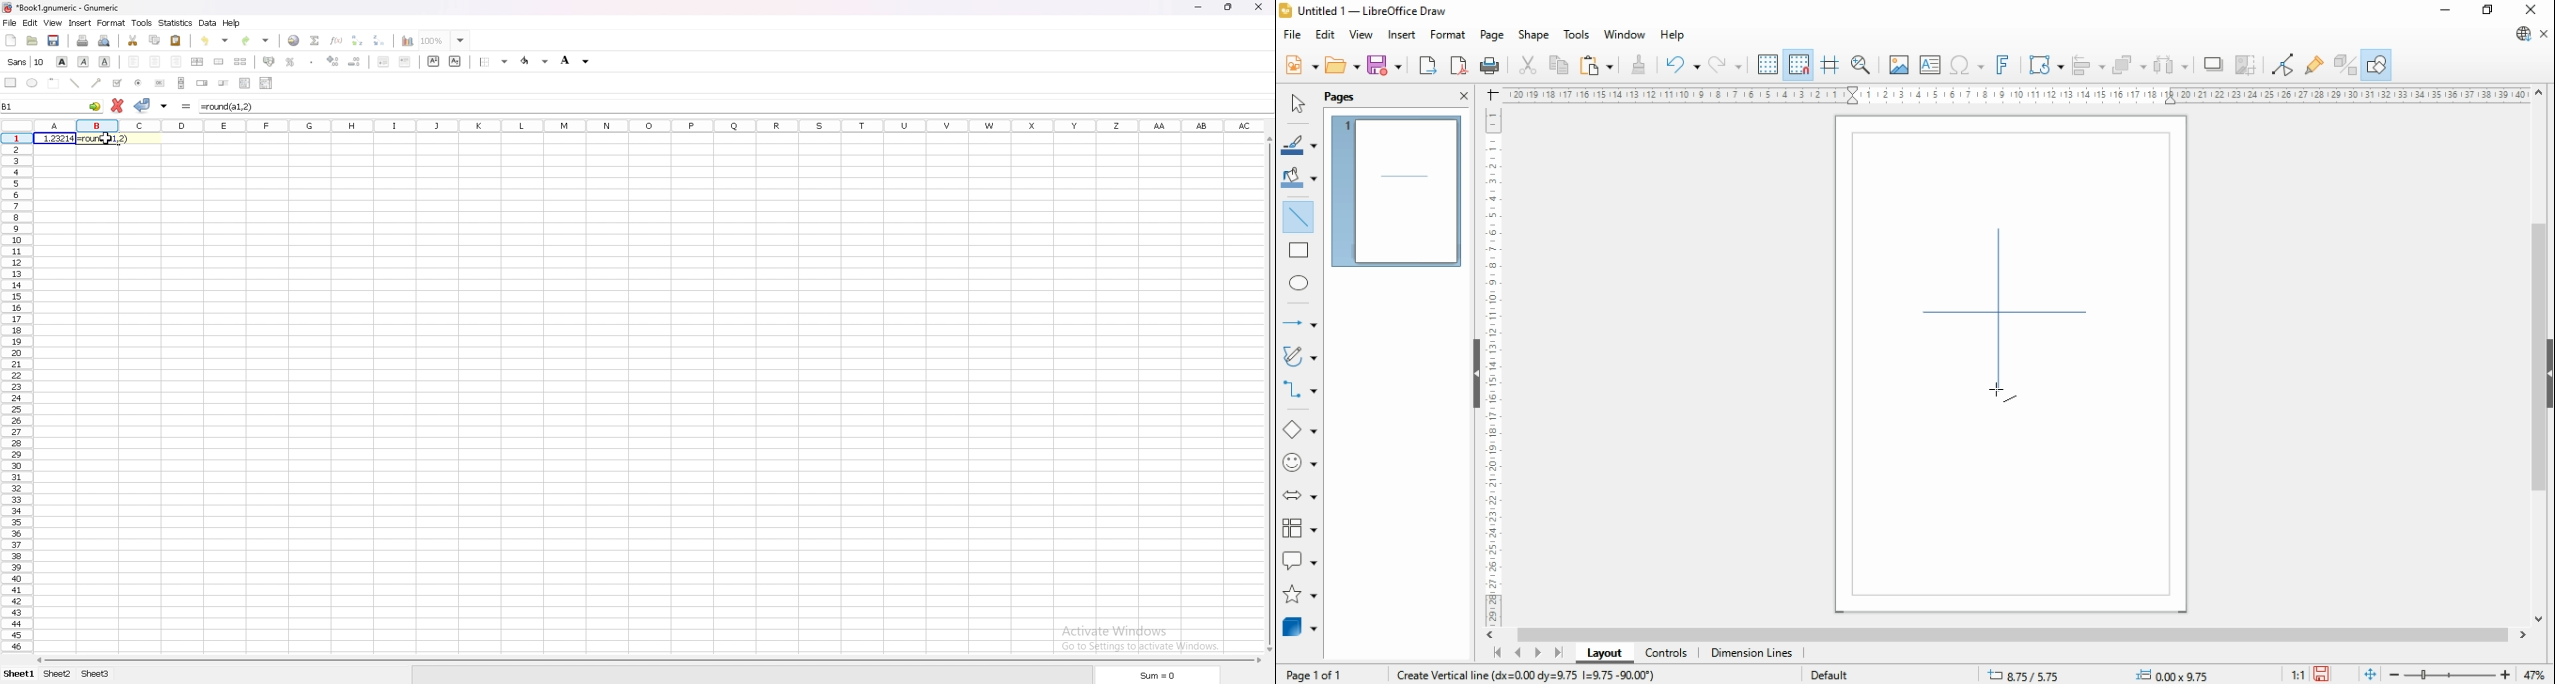 The width and height of the screenshot is (2576, 700). Describe the element at coordinates (2537, 357) in the screenshot. I see `scroll bar` at that location.